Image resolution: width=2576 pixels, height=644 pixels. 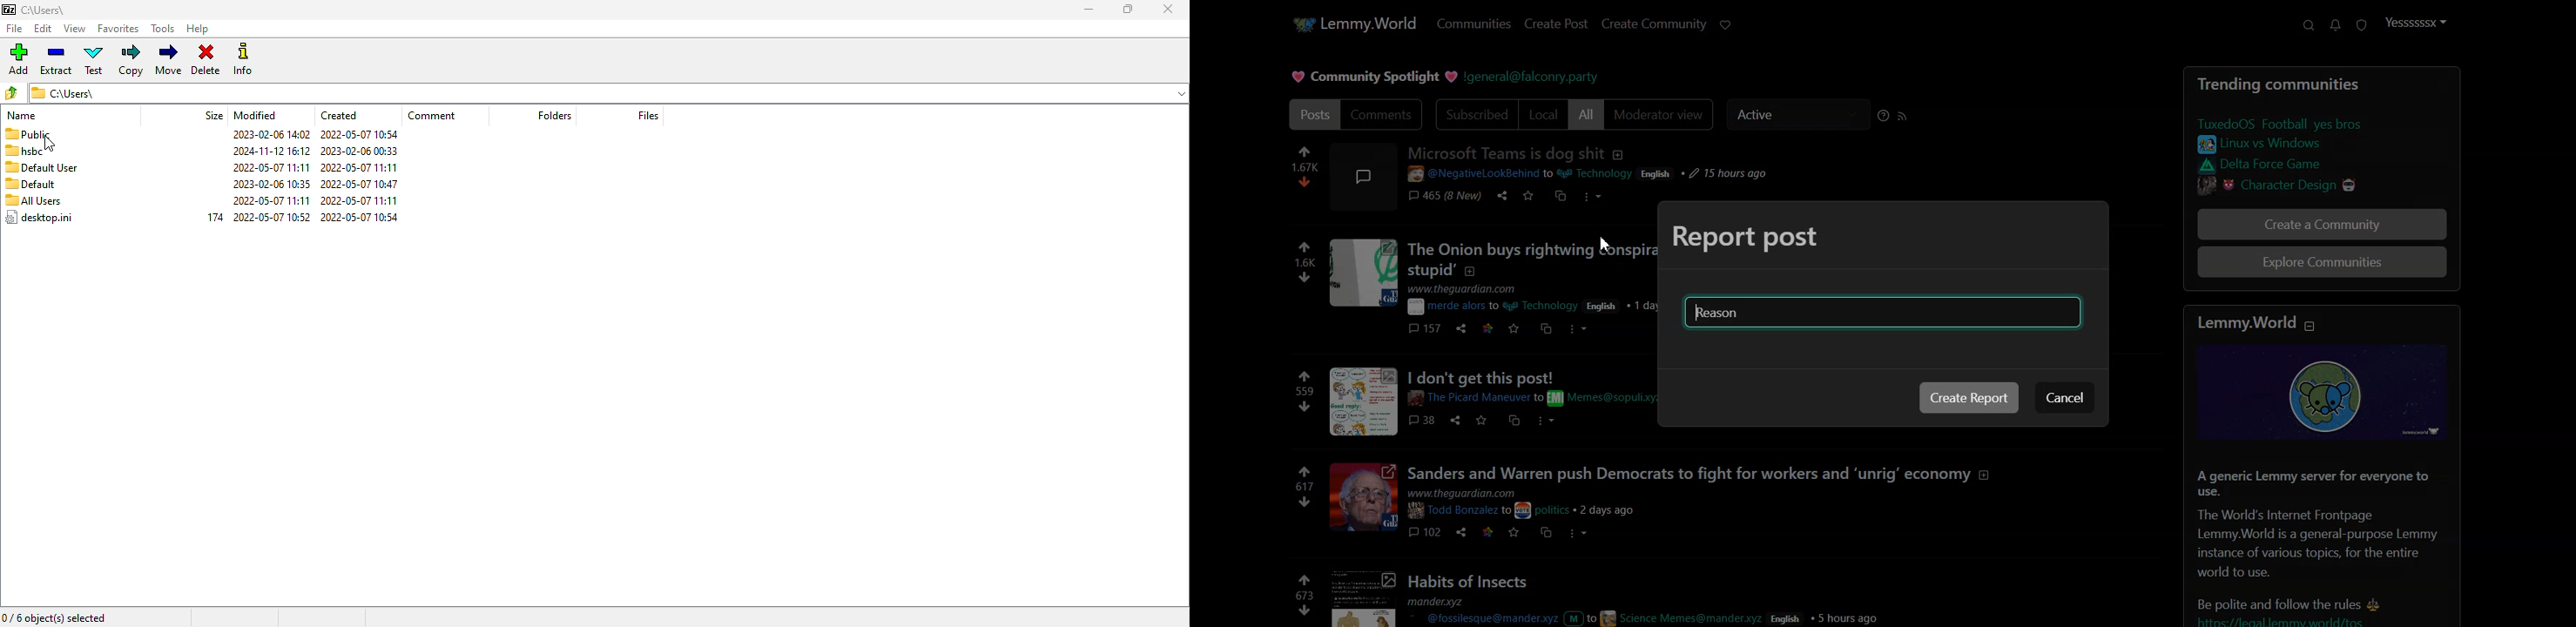 I want to click on size, so click(x=213, y=116).